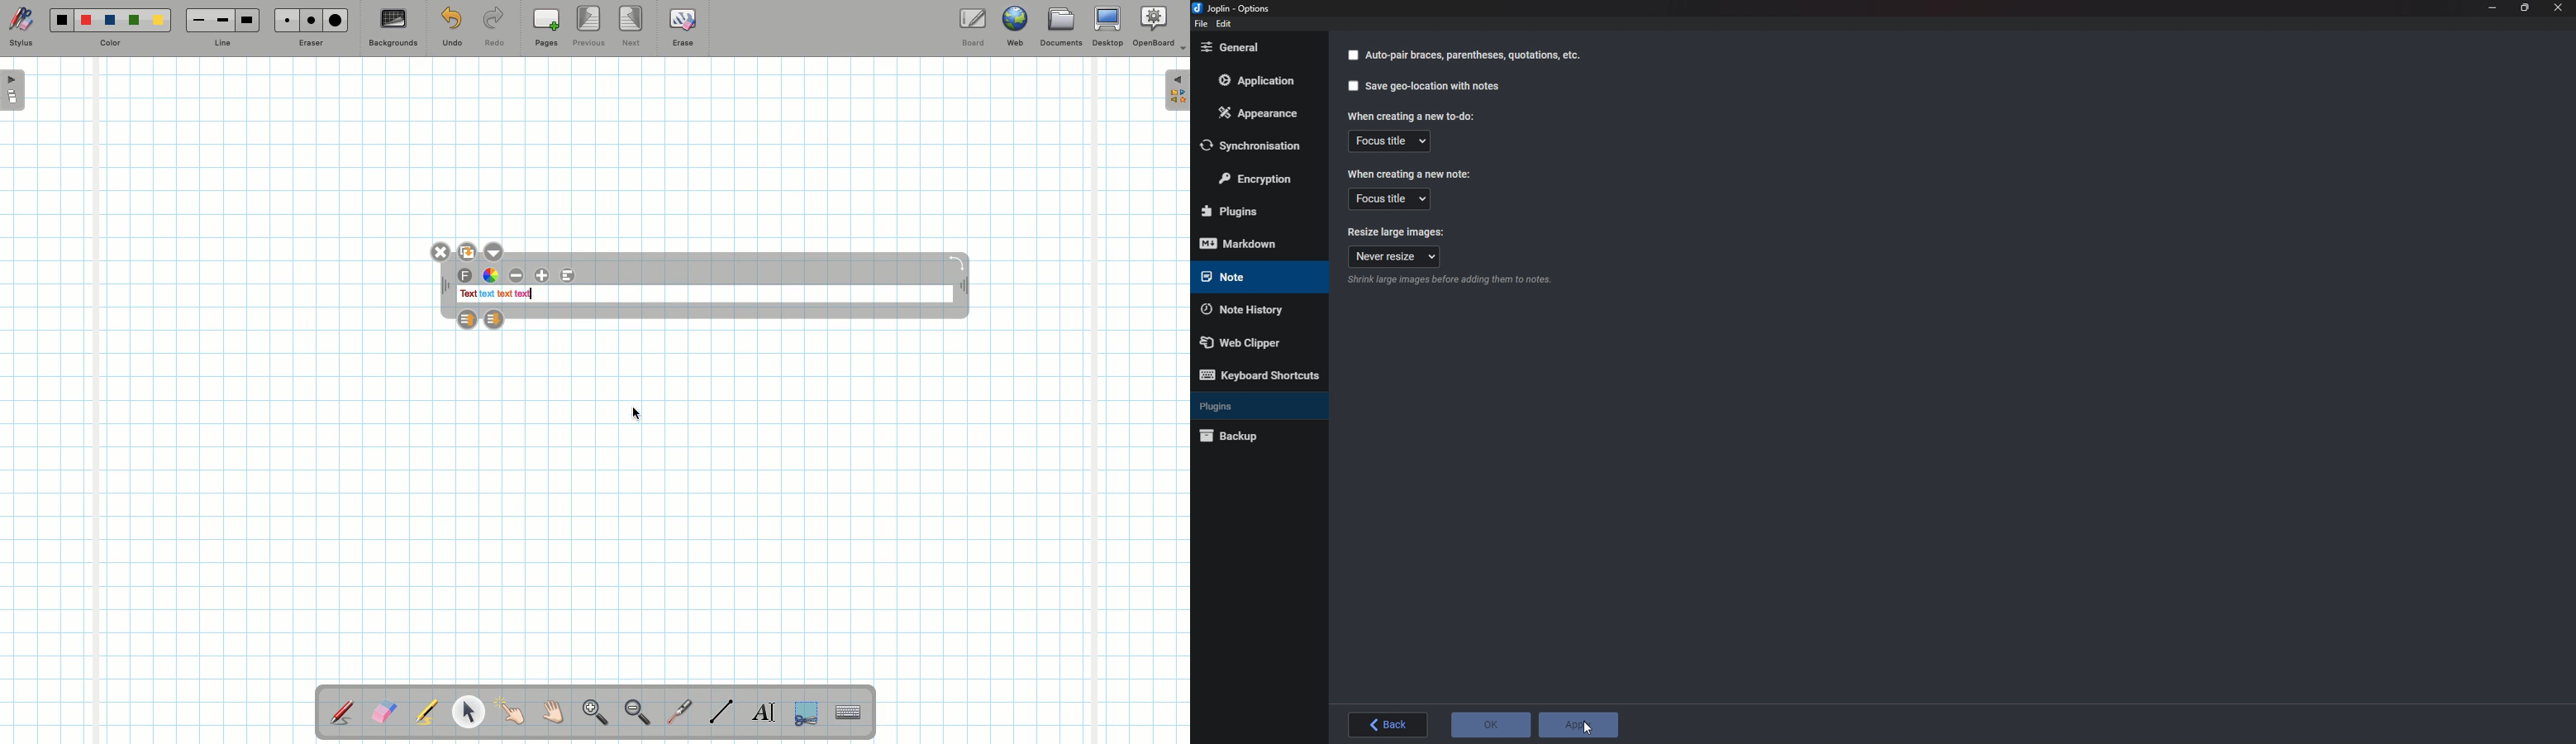  What do you see at coordinates (1253, 308) in the screenshot?
I see `Note history` at bounding box center [1253, 308].